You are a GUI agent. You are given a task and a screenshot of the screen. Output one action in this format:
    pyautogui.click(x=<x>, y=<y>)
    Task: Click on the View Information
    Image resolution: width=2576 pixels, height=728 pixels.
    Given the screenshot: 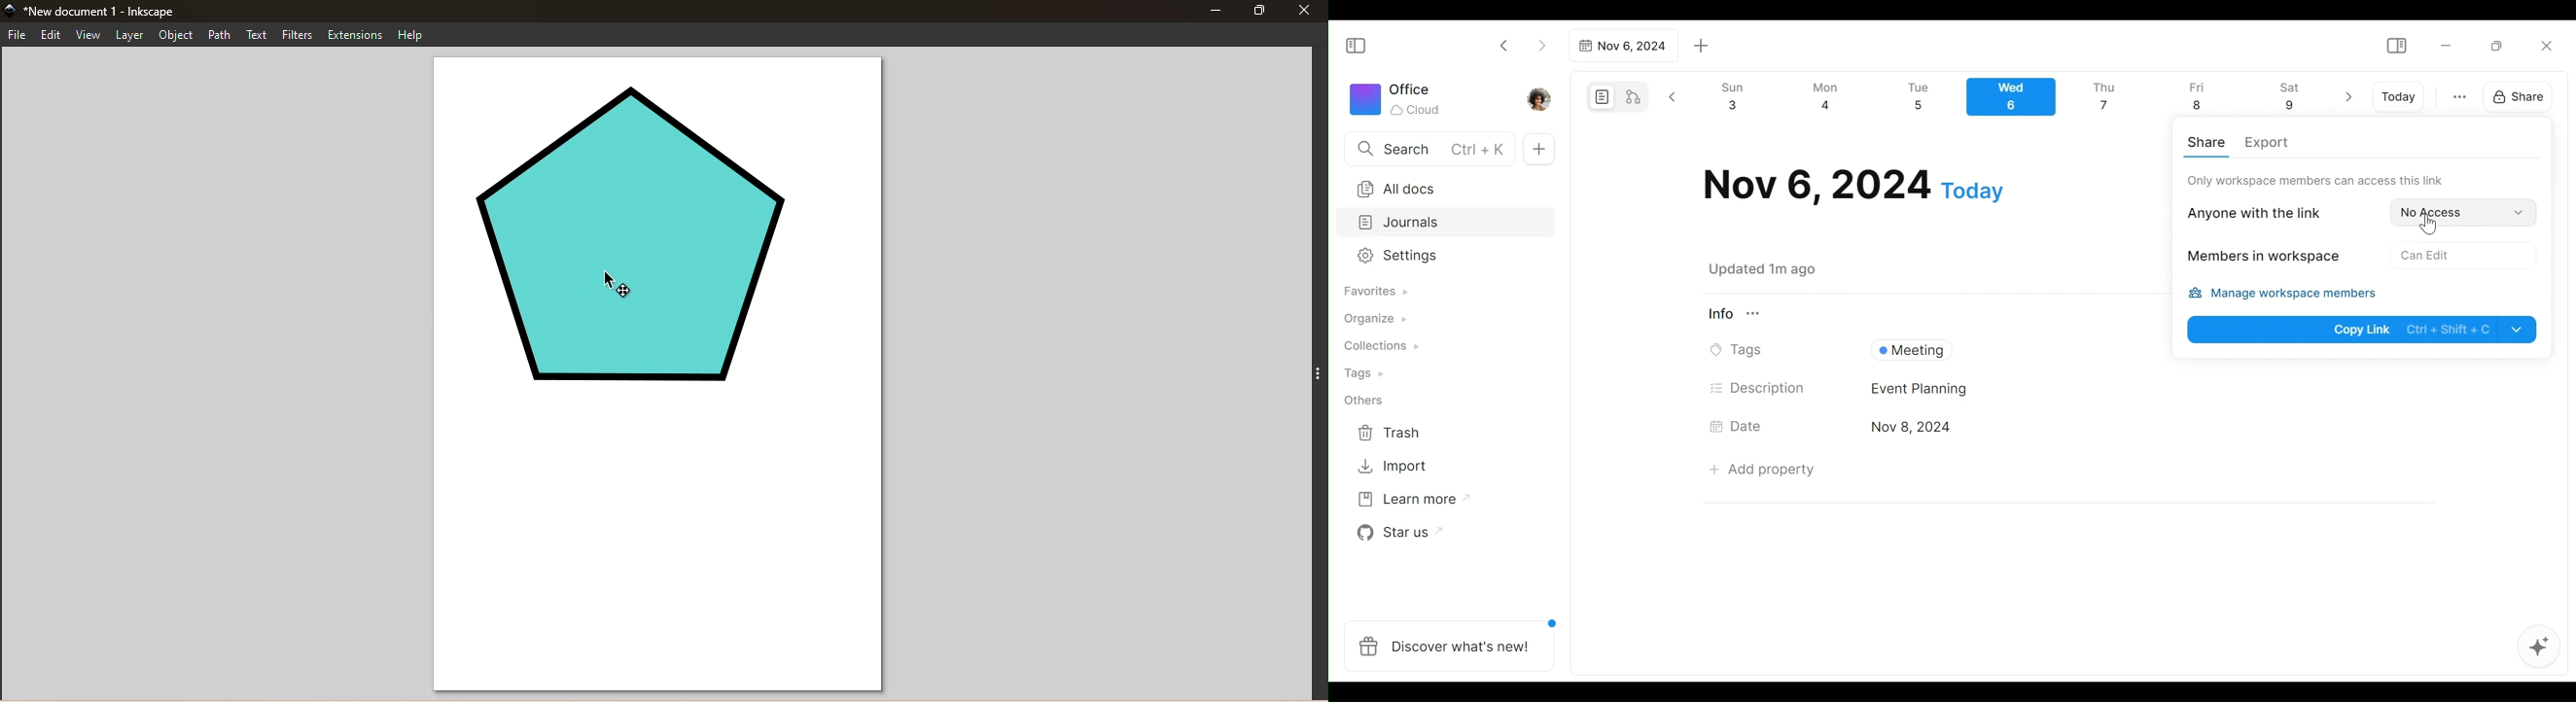 What is the action you would take?
    pyautogui.click(x=1928, y=313)
    